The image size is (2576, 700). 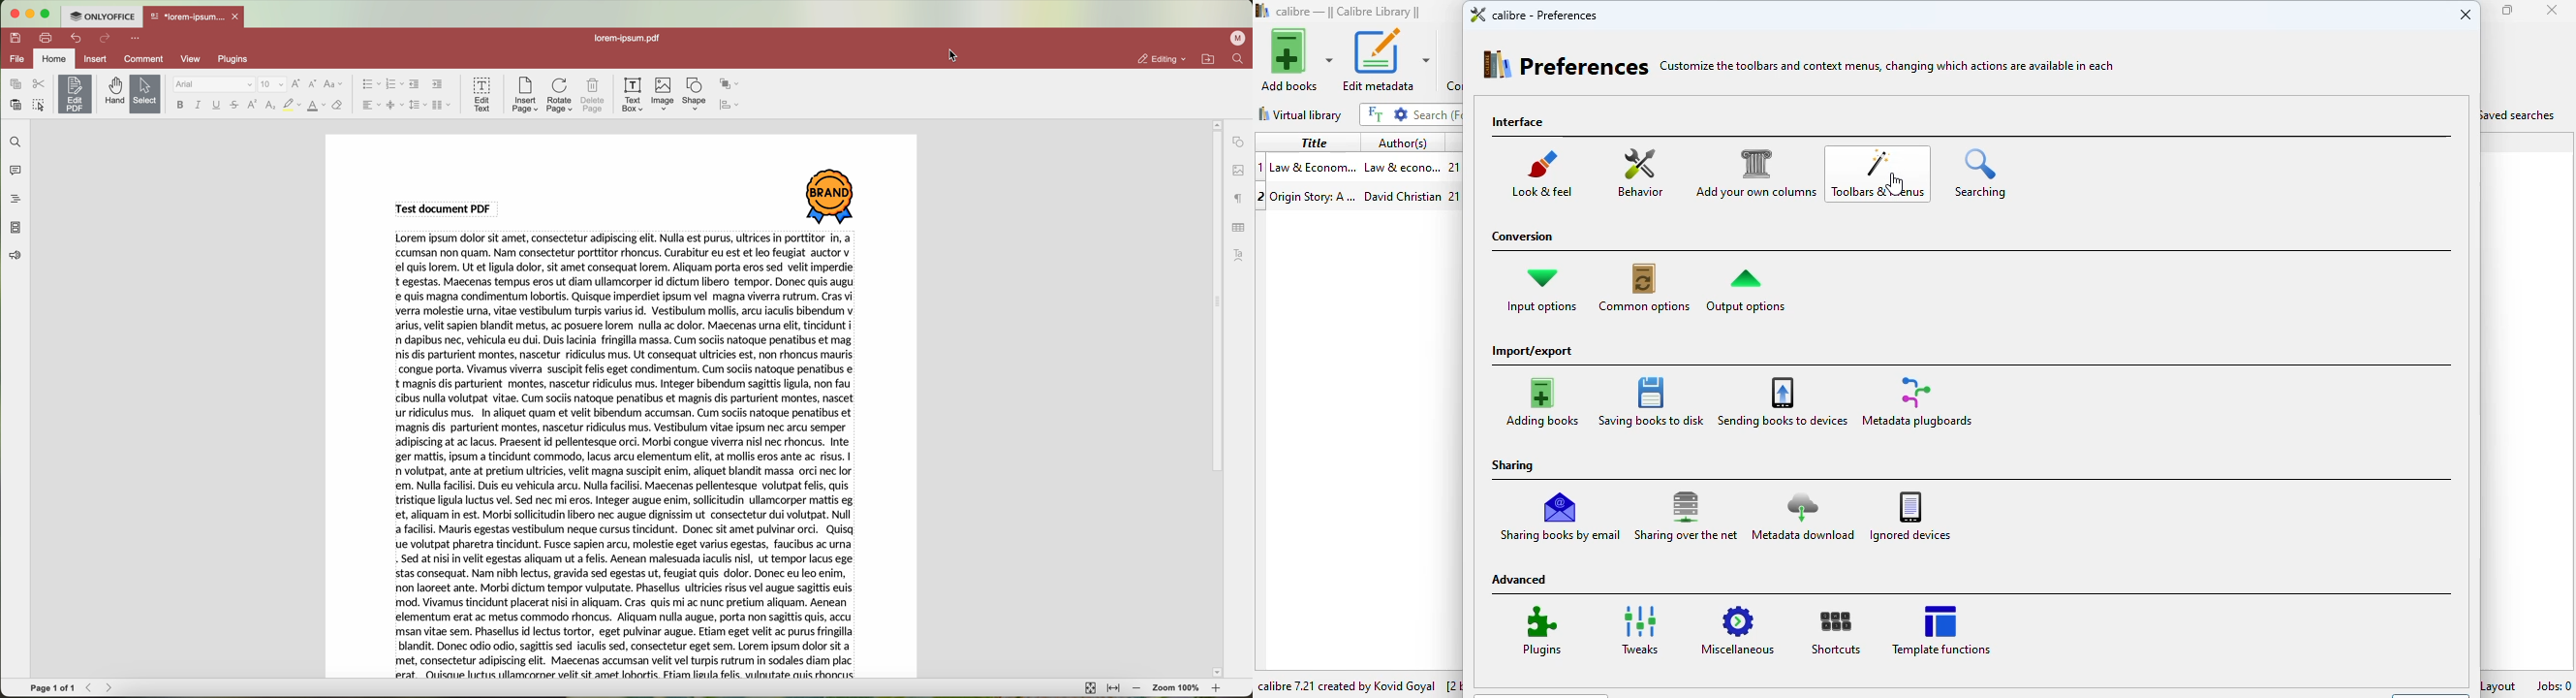 I want to click on saved searches, so click(x=2521, y=113).